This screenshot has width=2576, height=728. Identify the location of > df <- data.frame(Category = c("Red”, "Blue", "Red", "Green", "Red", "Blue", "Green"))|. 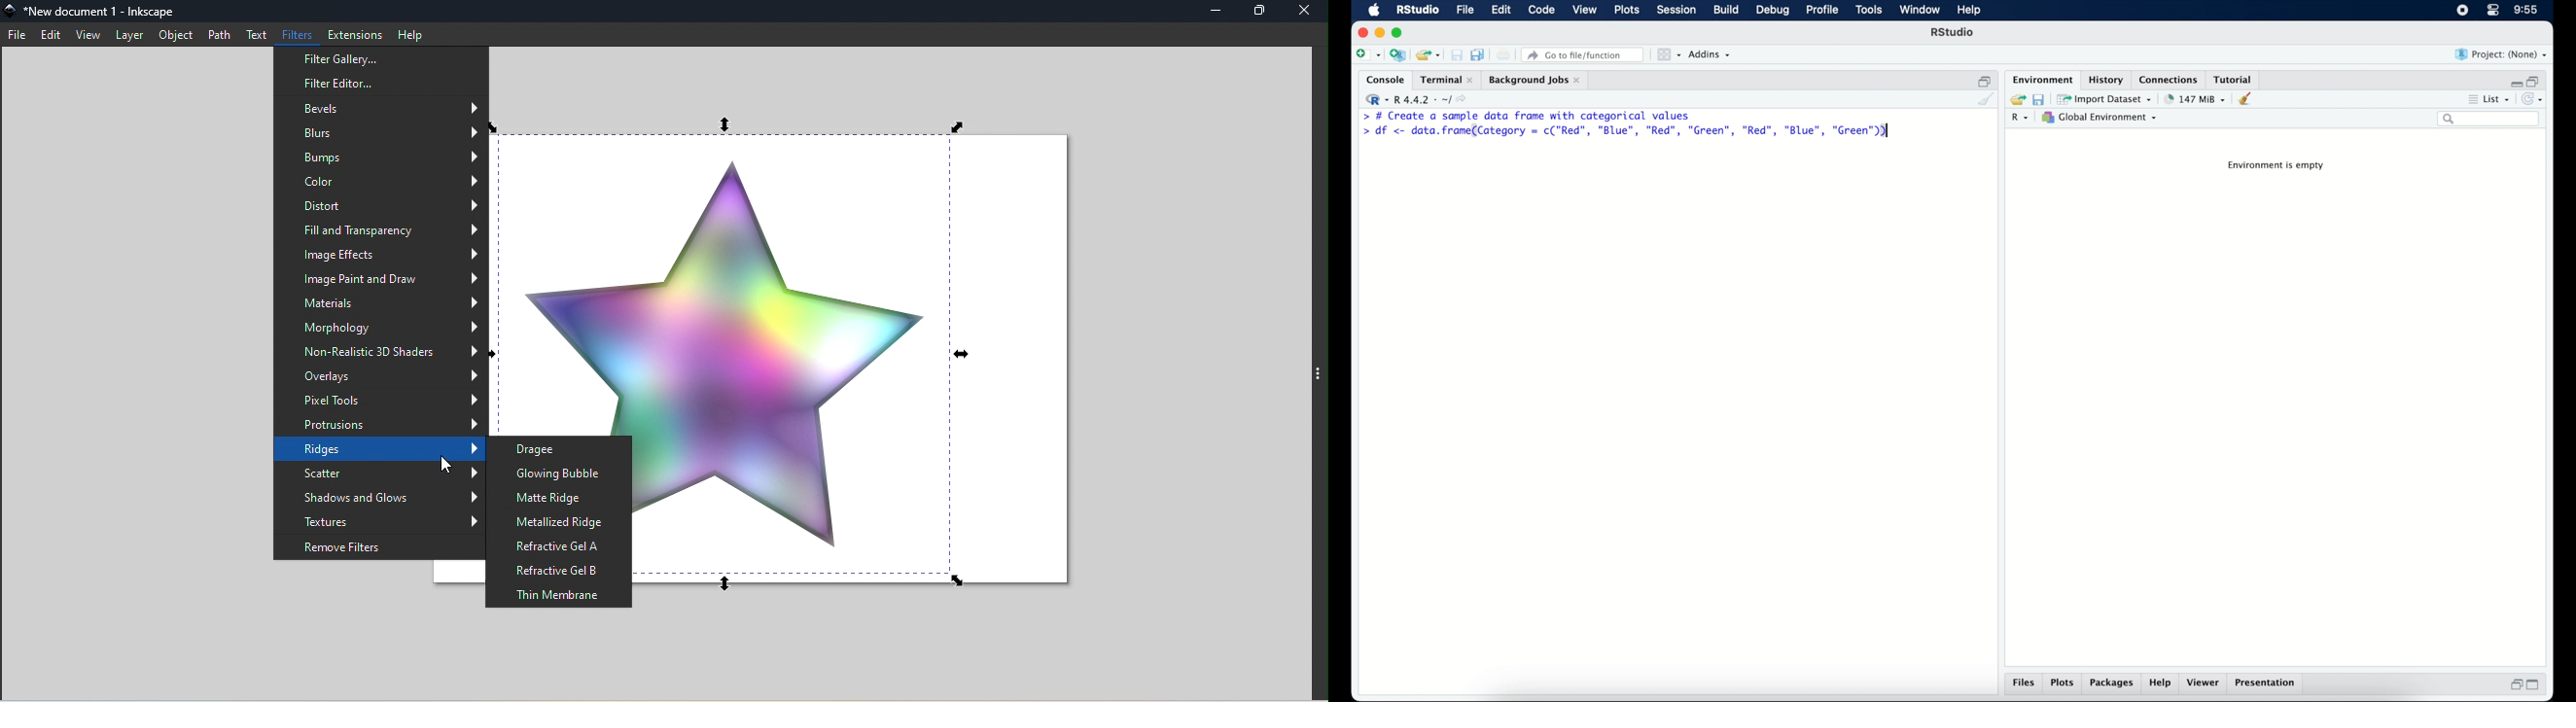
(1627, 131).